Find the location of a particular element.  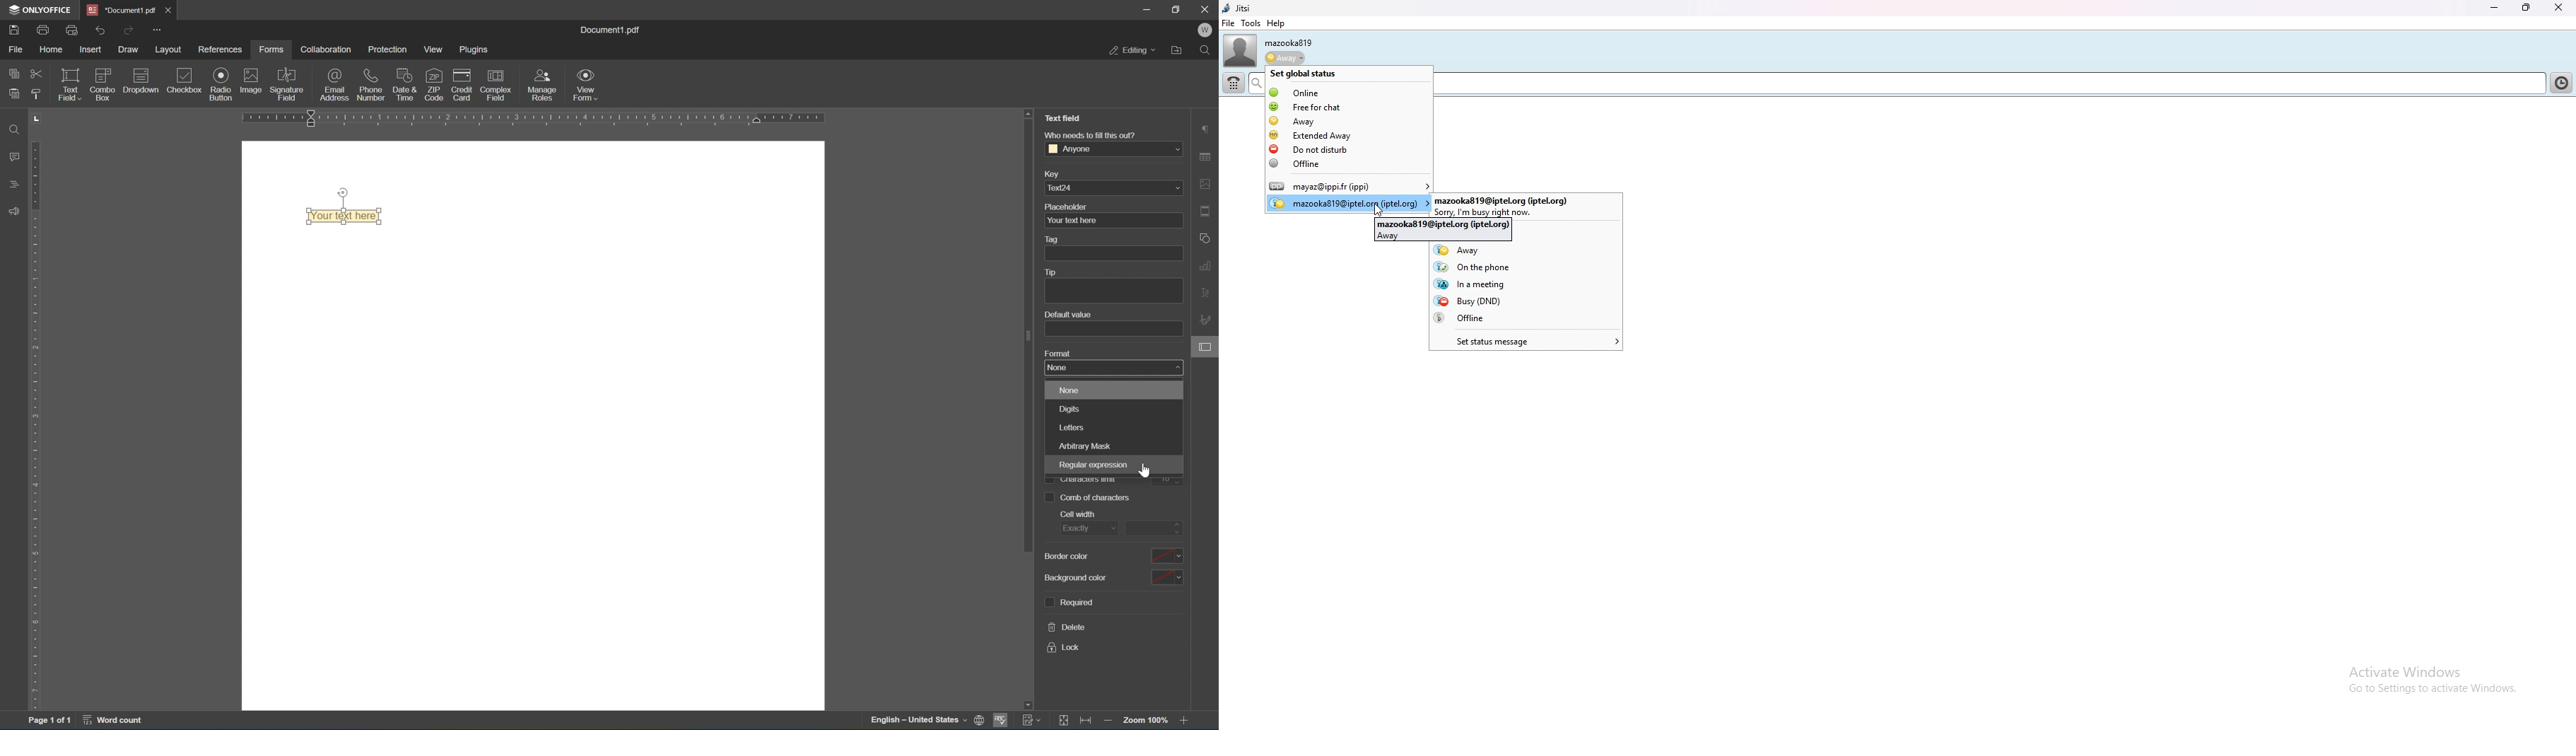

image is located at coordinates (252, 80).